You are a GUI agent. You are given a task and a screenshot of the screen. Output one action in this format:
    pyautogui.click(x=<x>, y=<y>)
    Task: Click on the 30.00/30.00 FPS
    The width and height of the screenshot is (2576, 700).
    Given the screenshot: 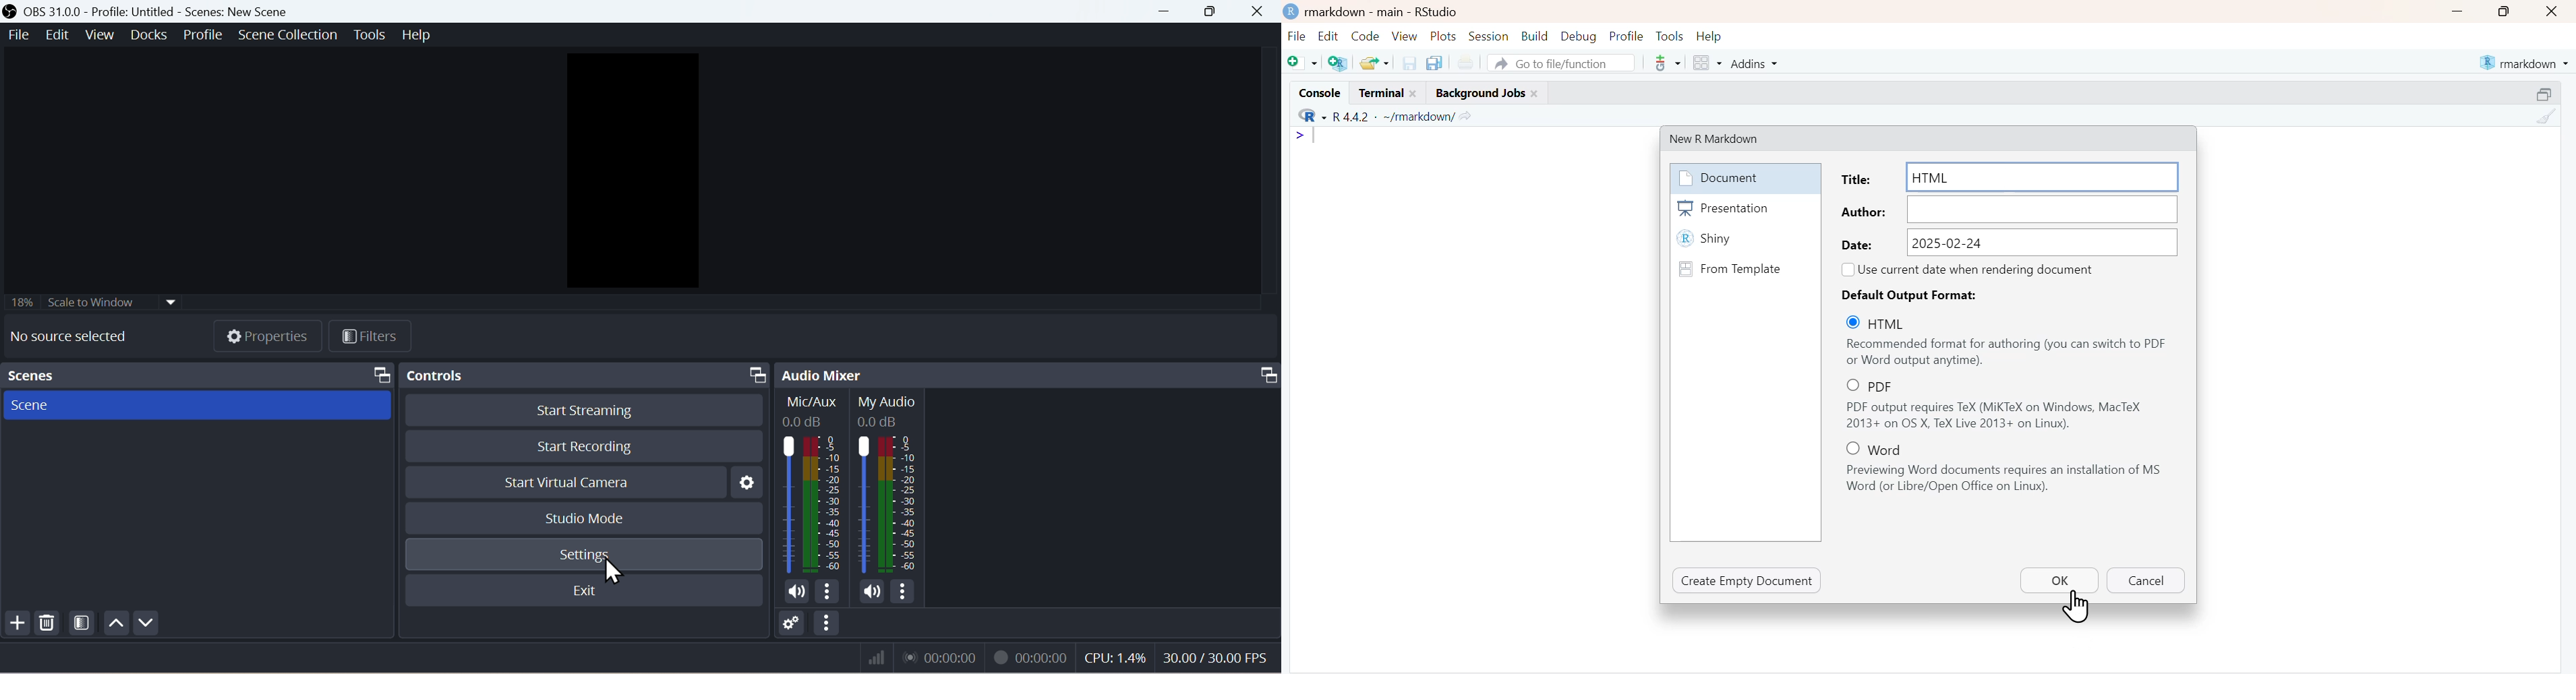 What is the action you would take?
    pyautogui.click(x=1211, y=657)
    